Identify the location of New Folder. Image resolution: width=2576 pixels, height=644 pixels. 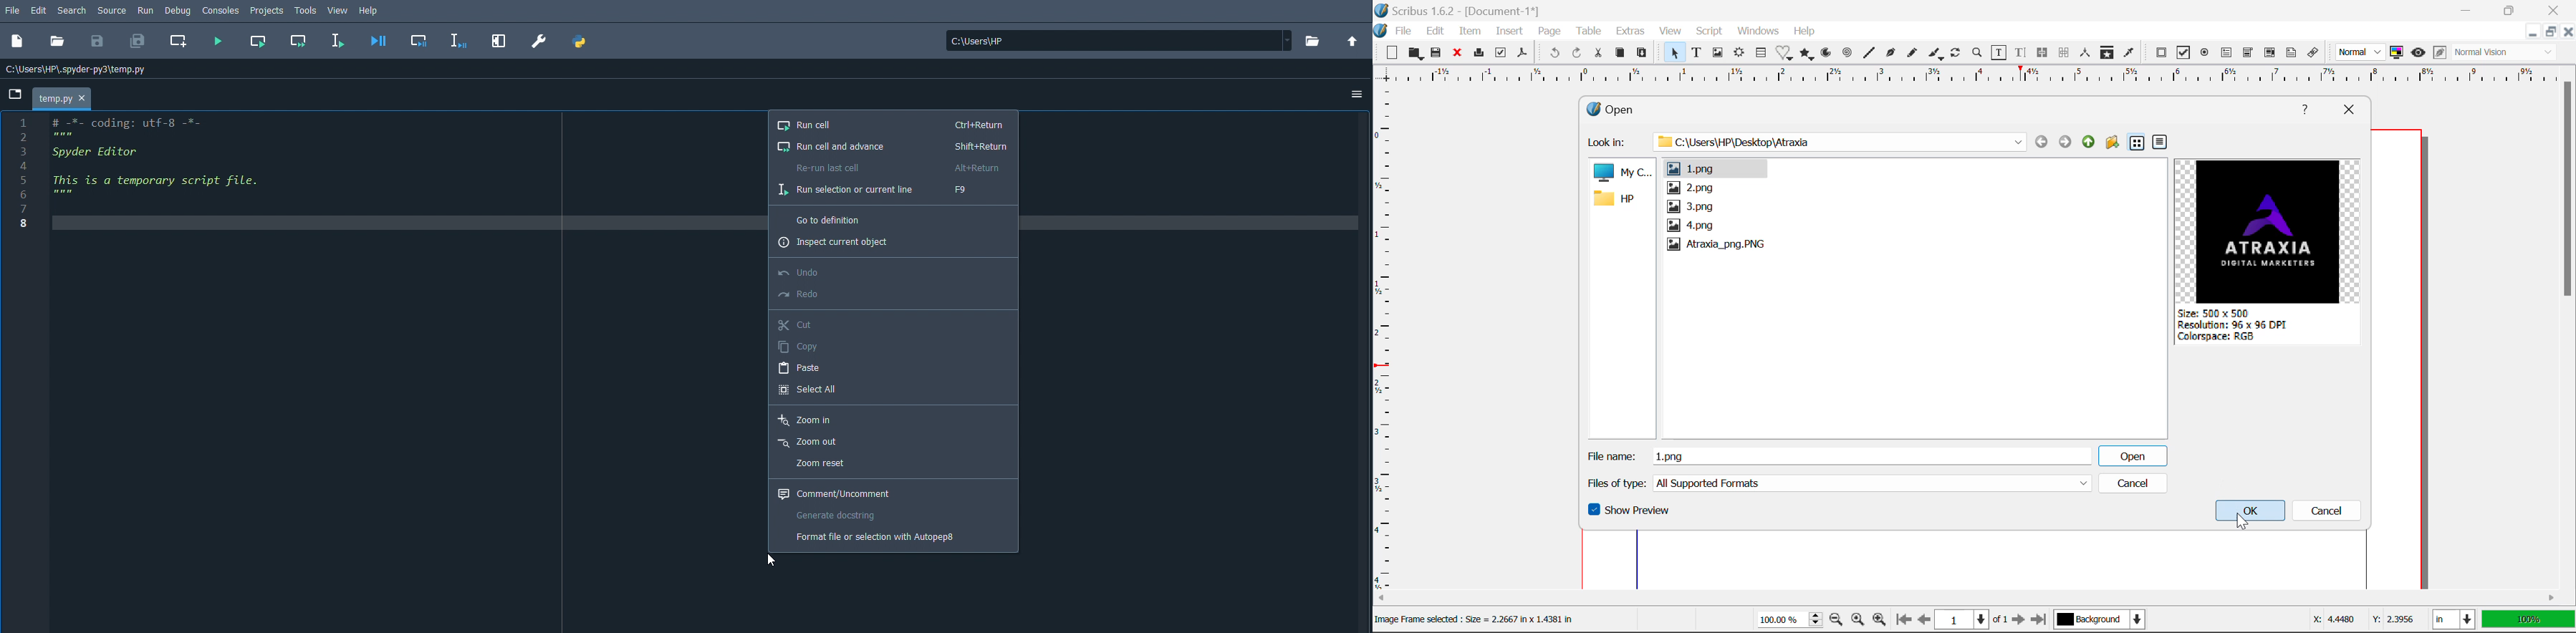
(2112, 144).